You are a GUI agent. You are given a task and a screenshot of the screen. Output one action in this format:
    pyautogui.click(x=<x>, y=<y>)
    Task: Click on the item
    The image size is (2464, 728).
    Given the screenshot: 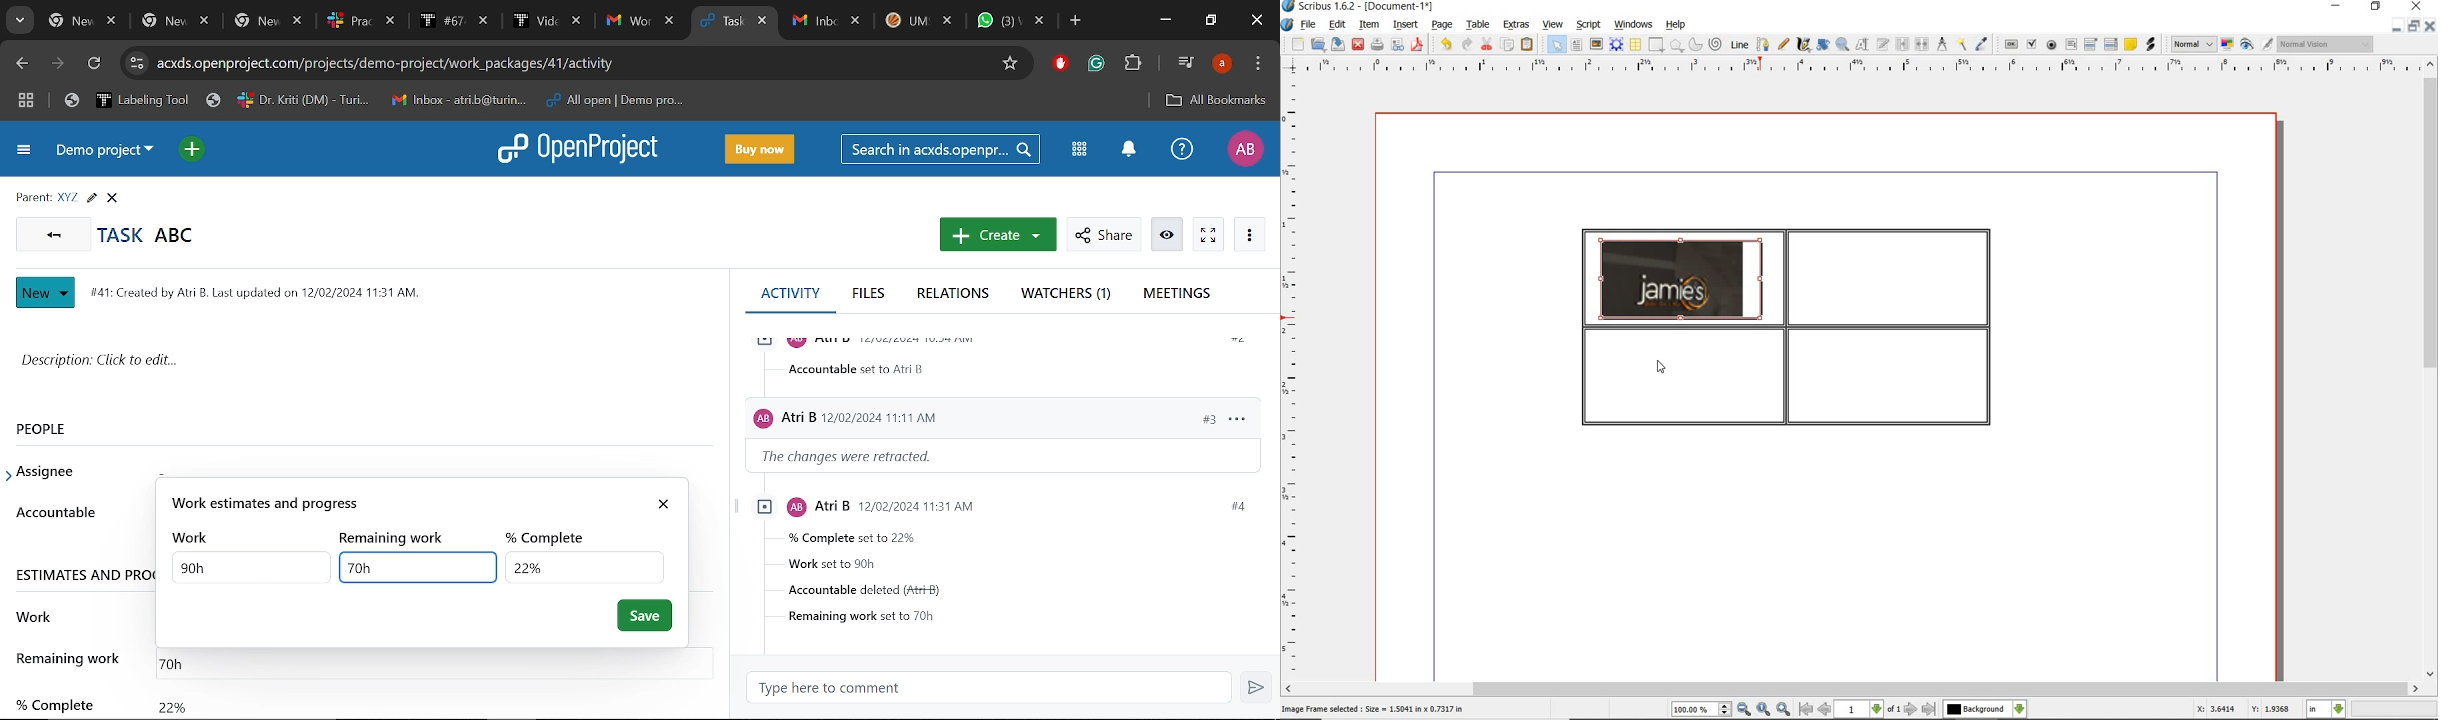 What is the action you would take?
    pyautogui.click(x=1368, y=25)
    